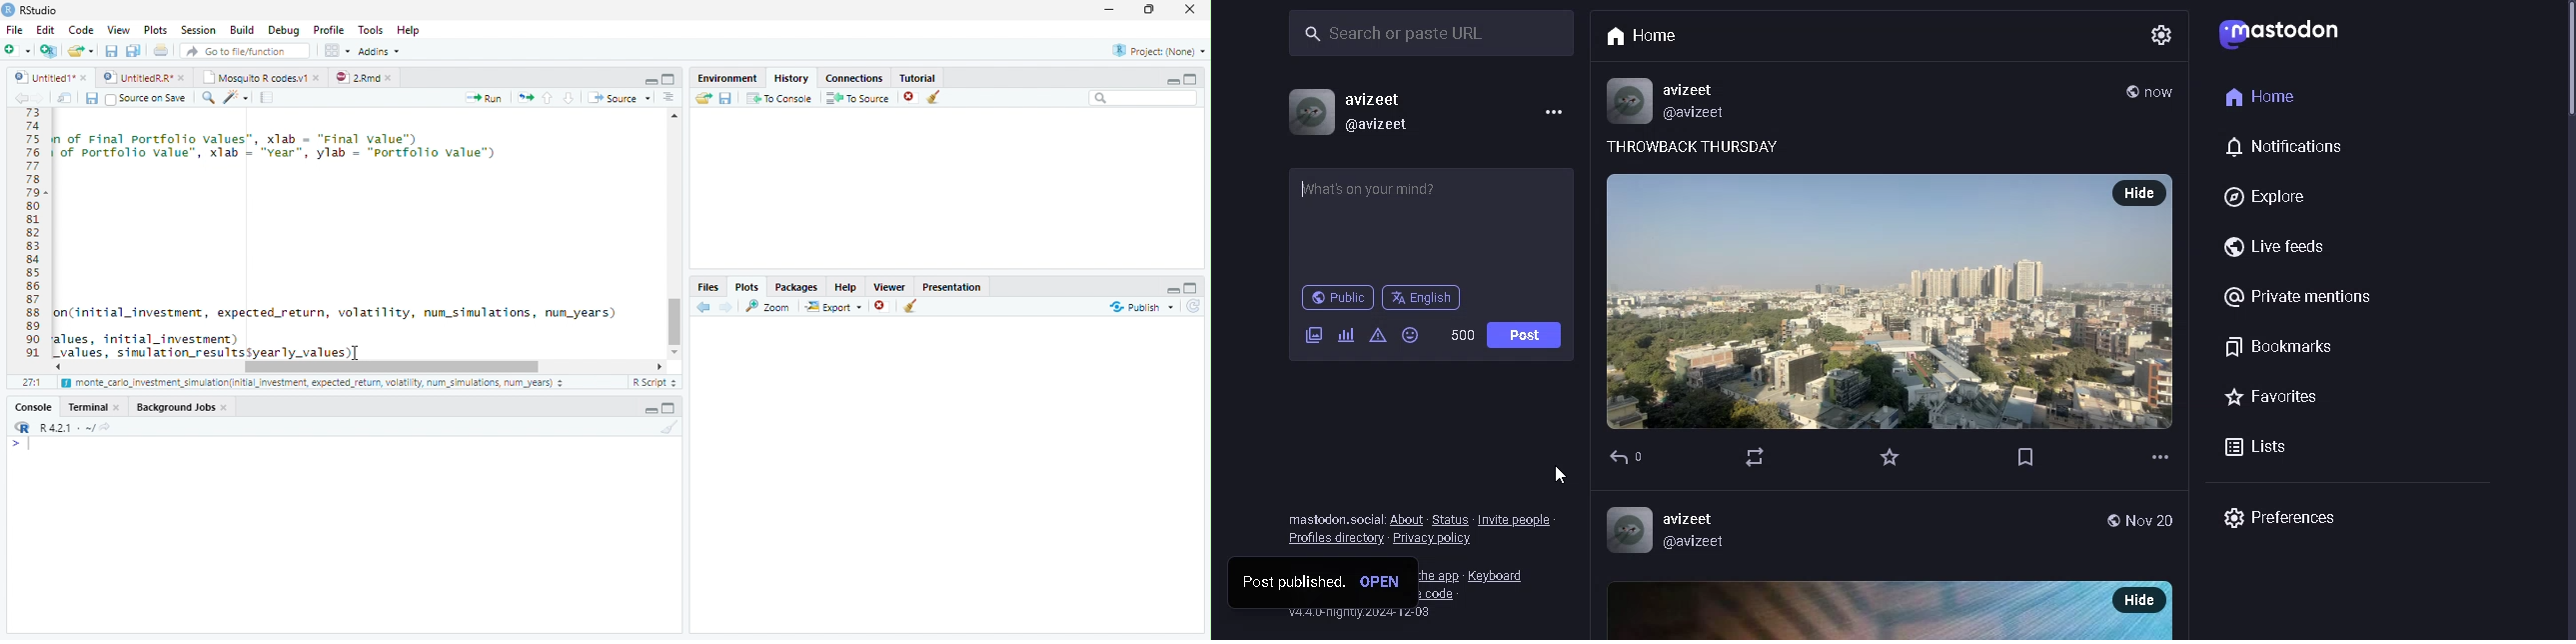 Image resolution: width=2576 pixels, height=644 pixels. I want to click on Tools, so click(369, 30).